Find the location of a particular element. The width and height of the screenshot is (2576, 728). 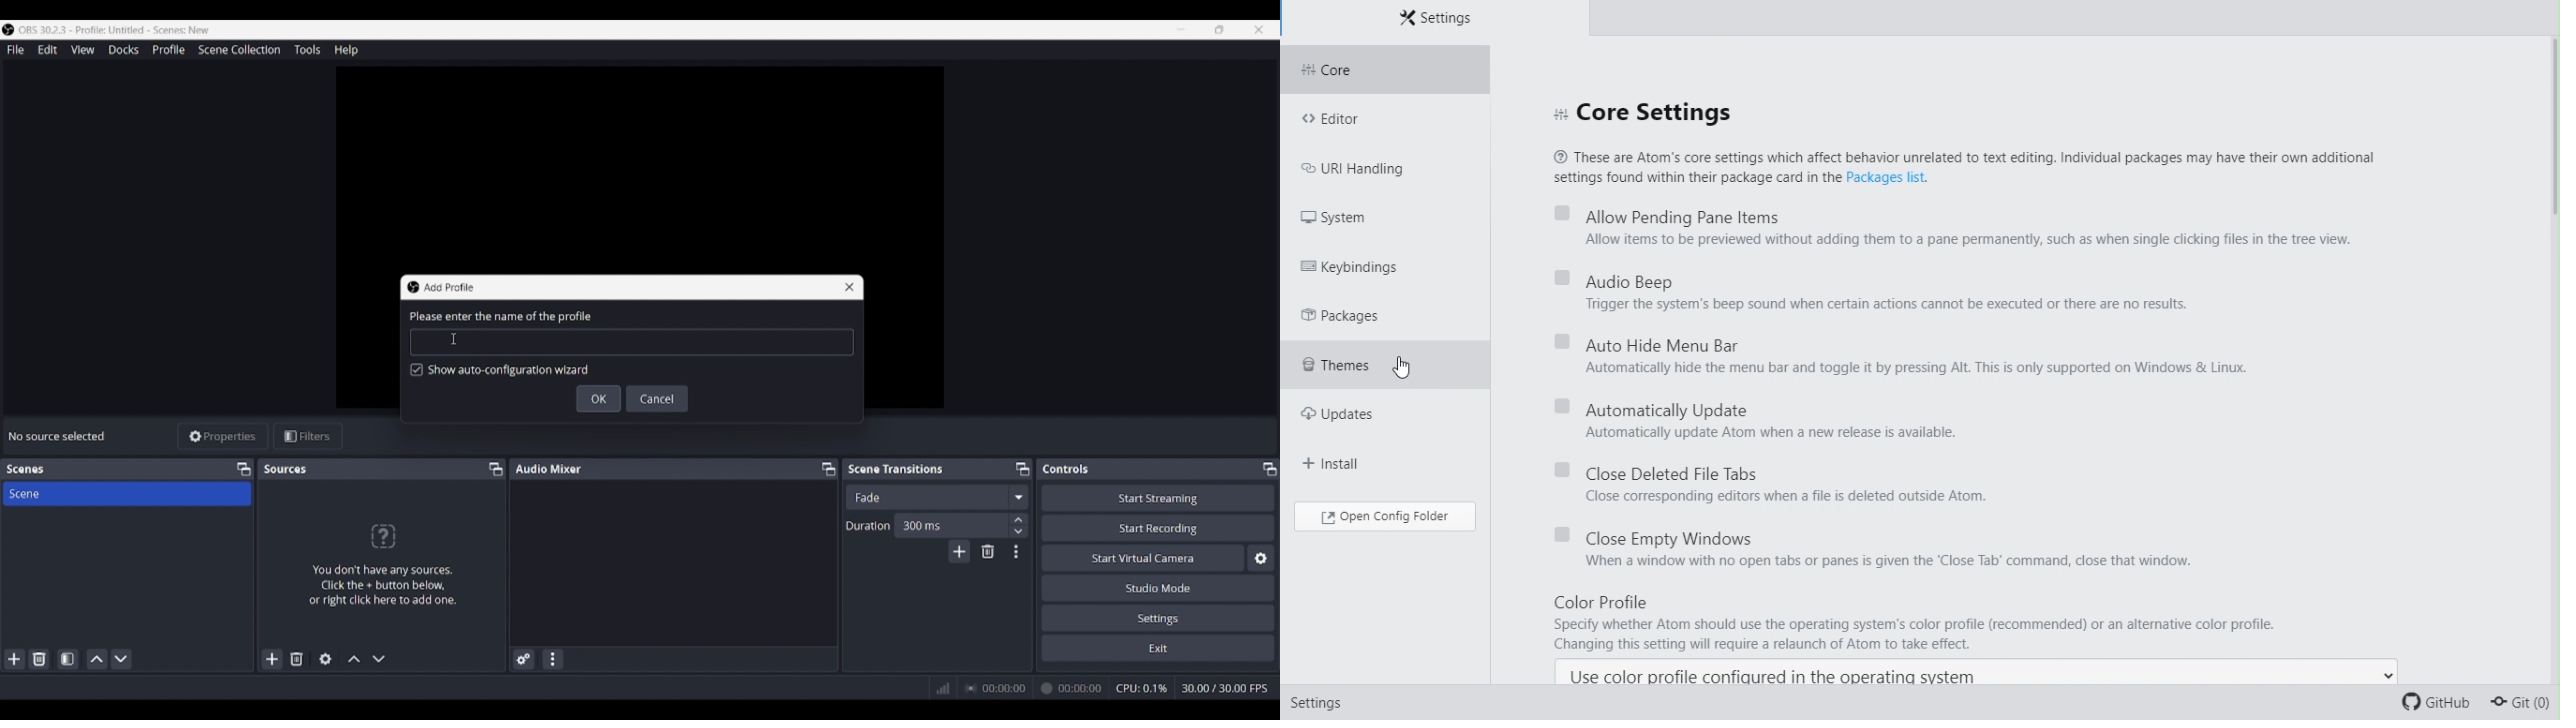

Panel title is located at coordinates (25, 469).